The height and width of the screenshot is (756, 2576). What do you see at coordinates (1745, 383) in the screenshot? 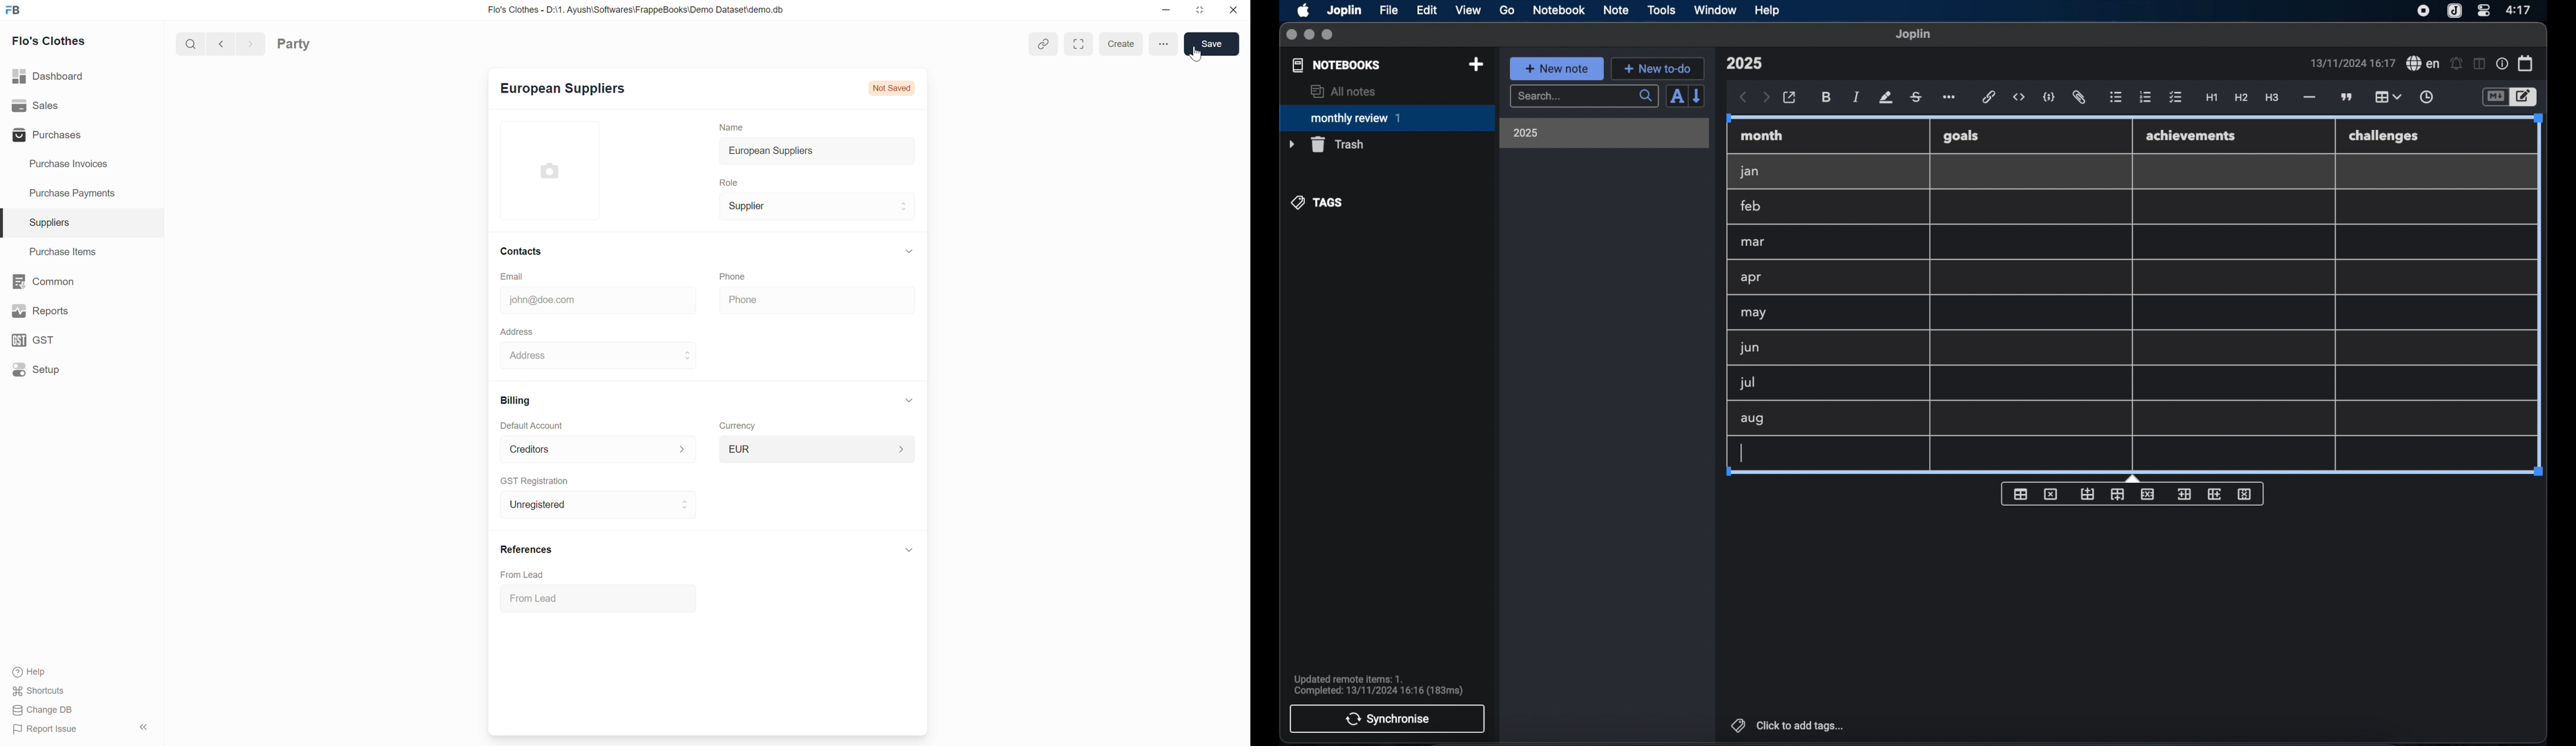
I see `jul` at bounding box center [1745, 383].